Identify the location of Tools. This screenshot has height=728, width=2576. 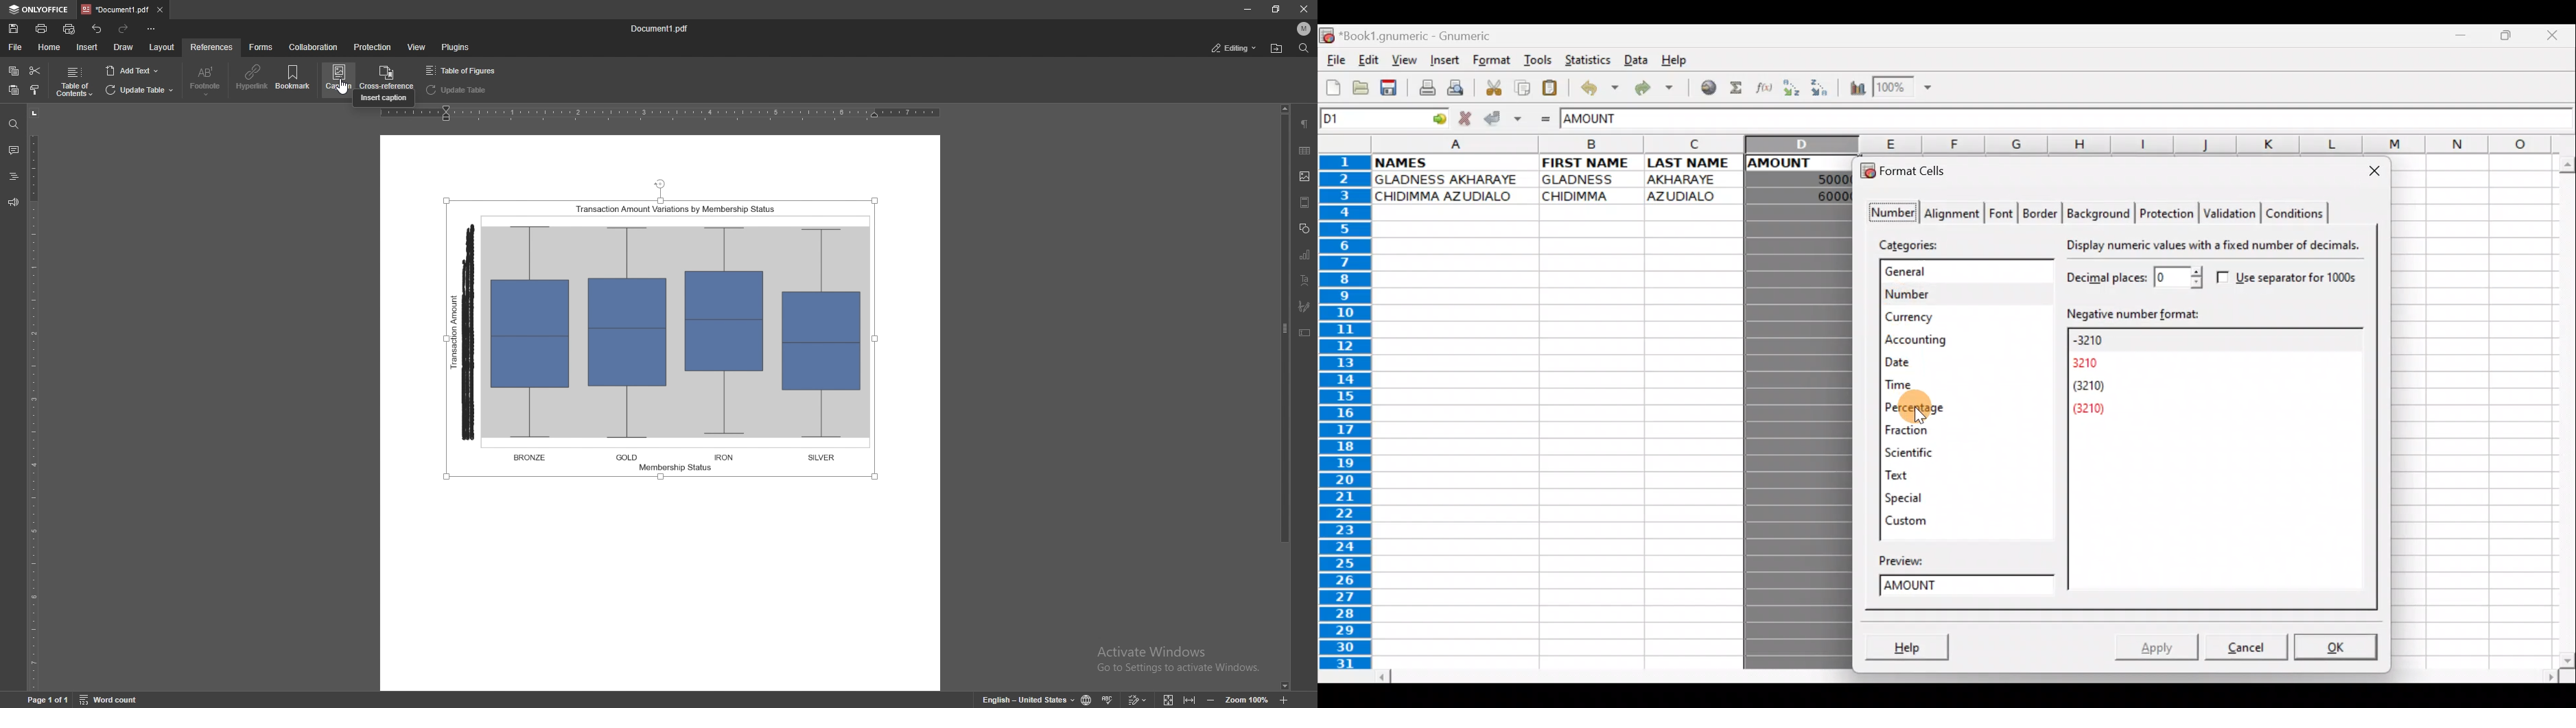
(1534, 61).